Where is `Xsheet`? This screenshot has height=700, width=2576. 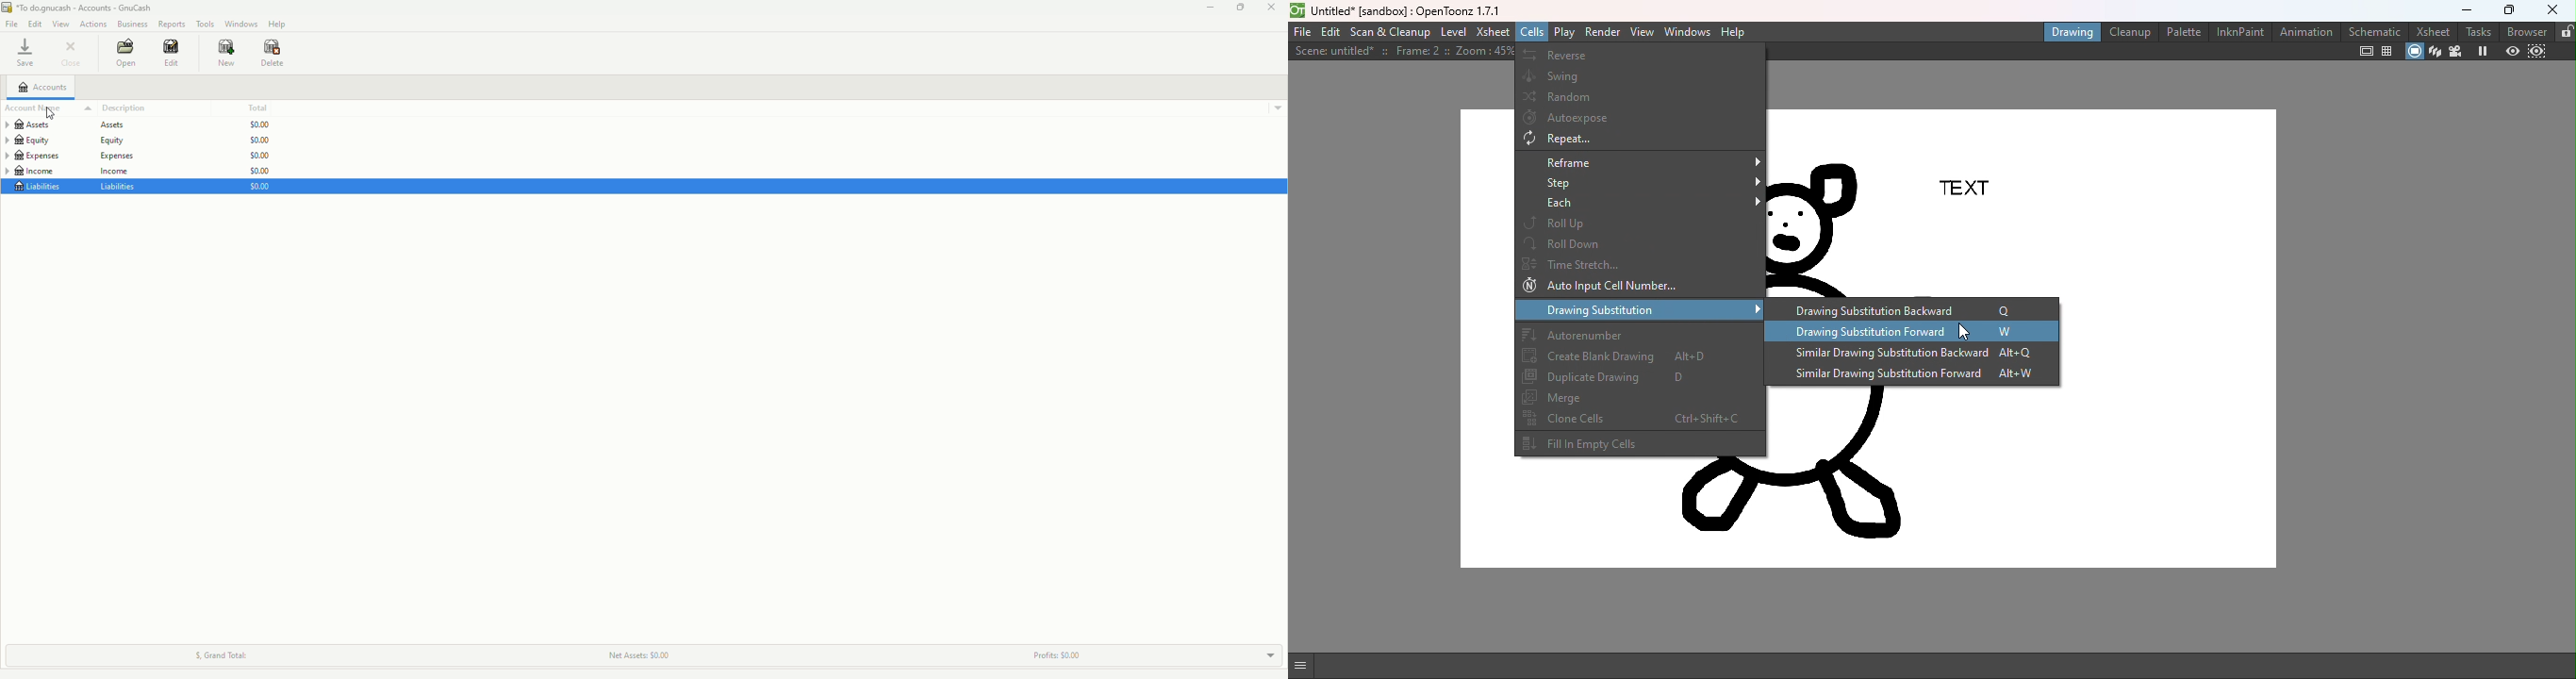 Xsheet is located at coordinates (2430, 31).